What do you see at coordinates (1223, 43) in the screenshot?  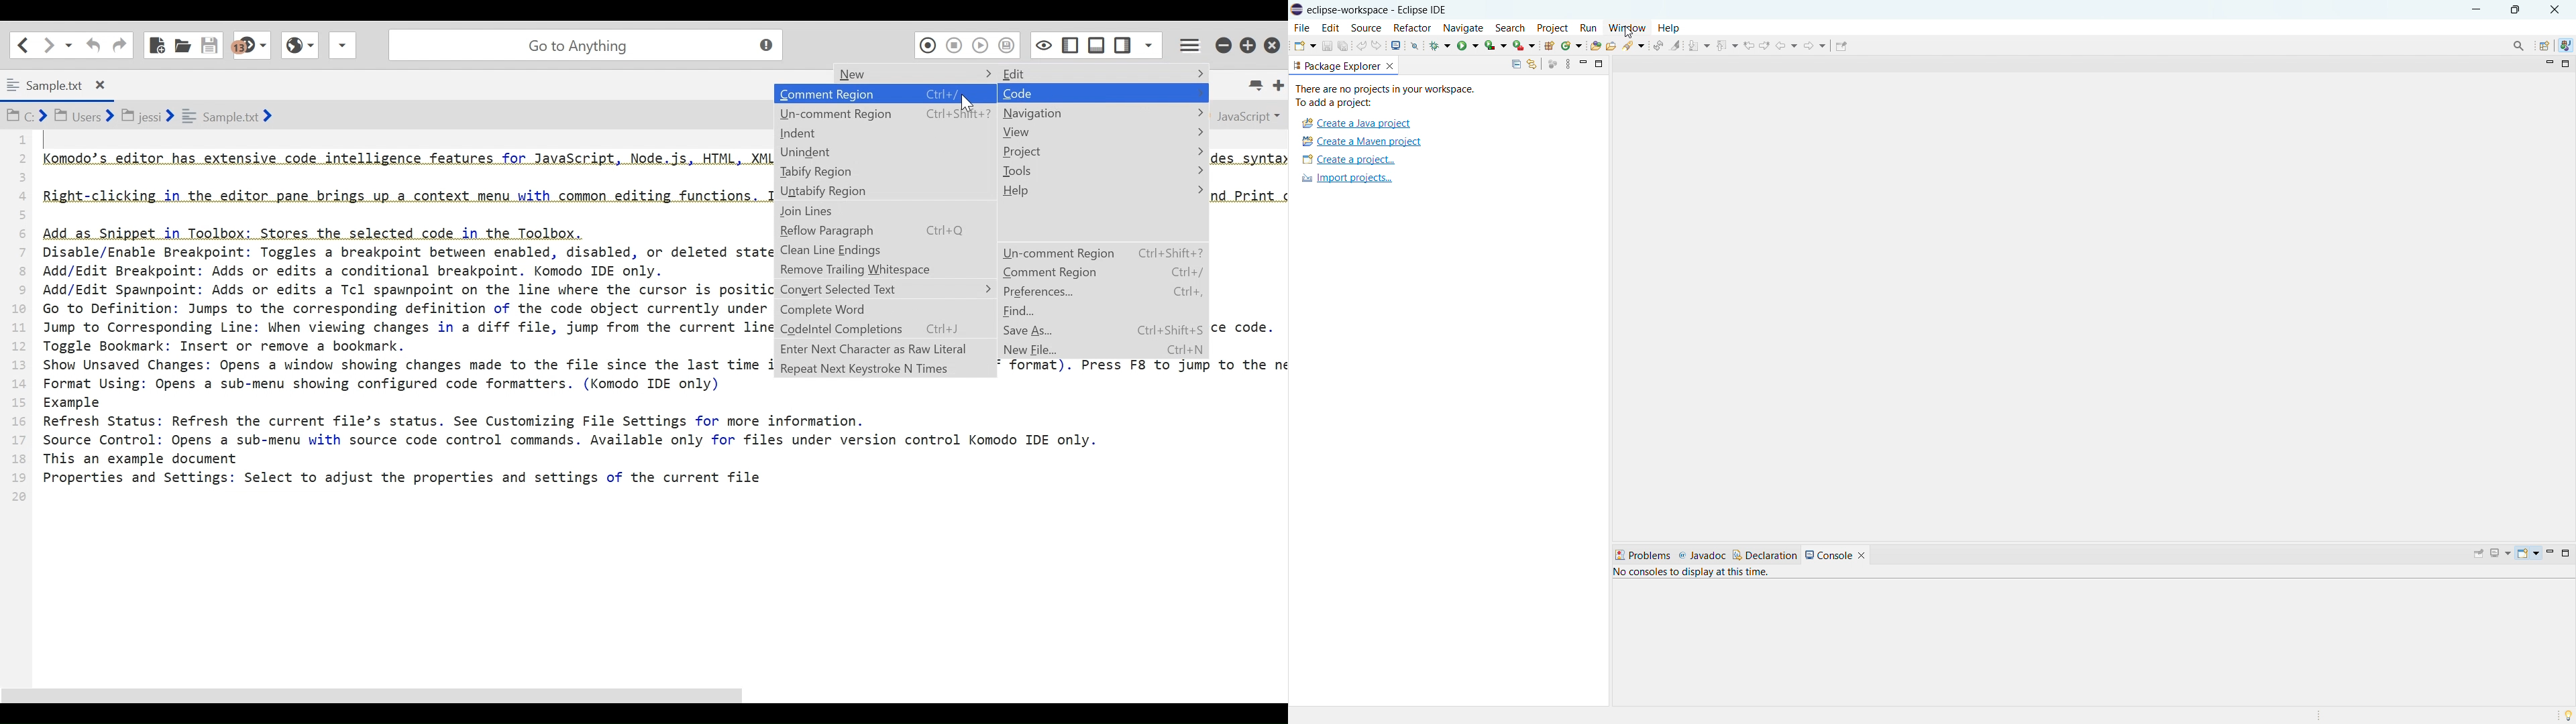 I see `minimize` at bounding box center [1223, 43].